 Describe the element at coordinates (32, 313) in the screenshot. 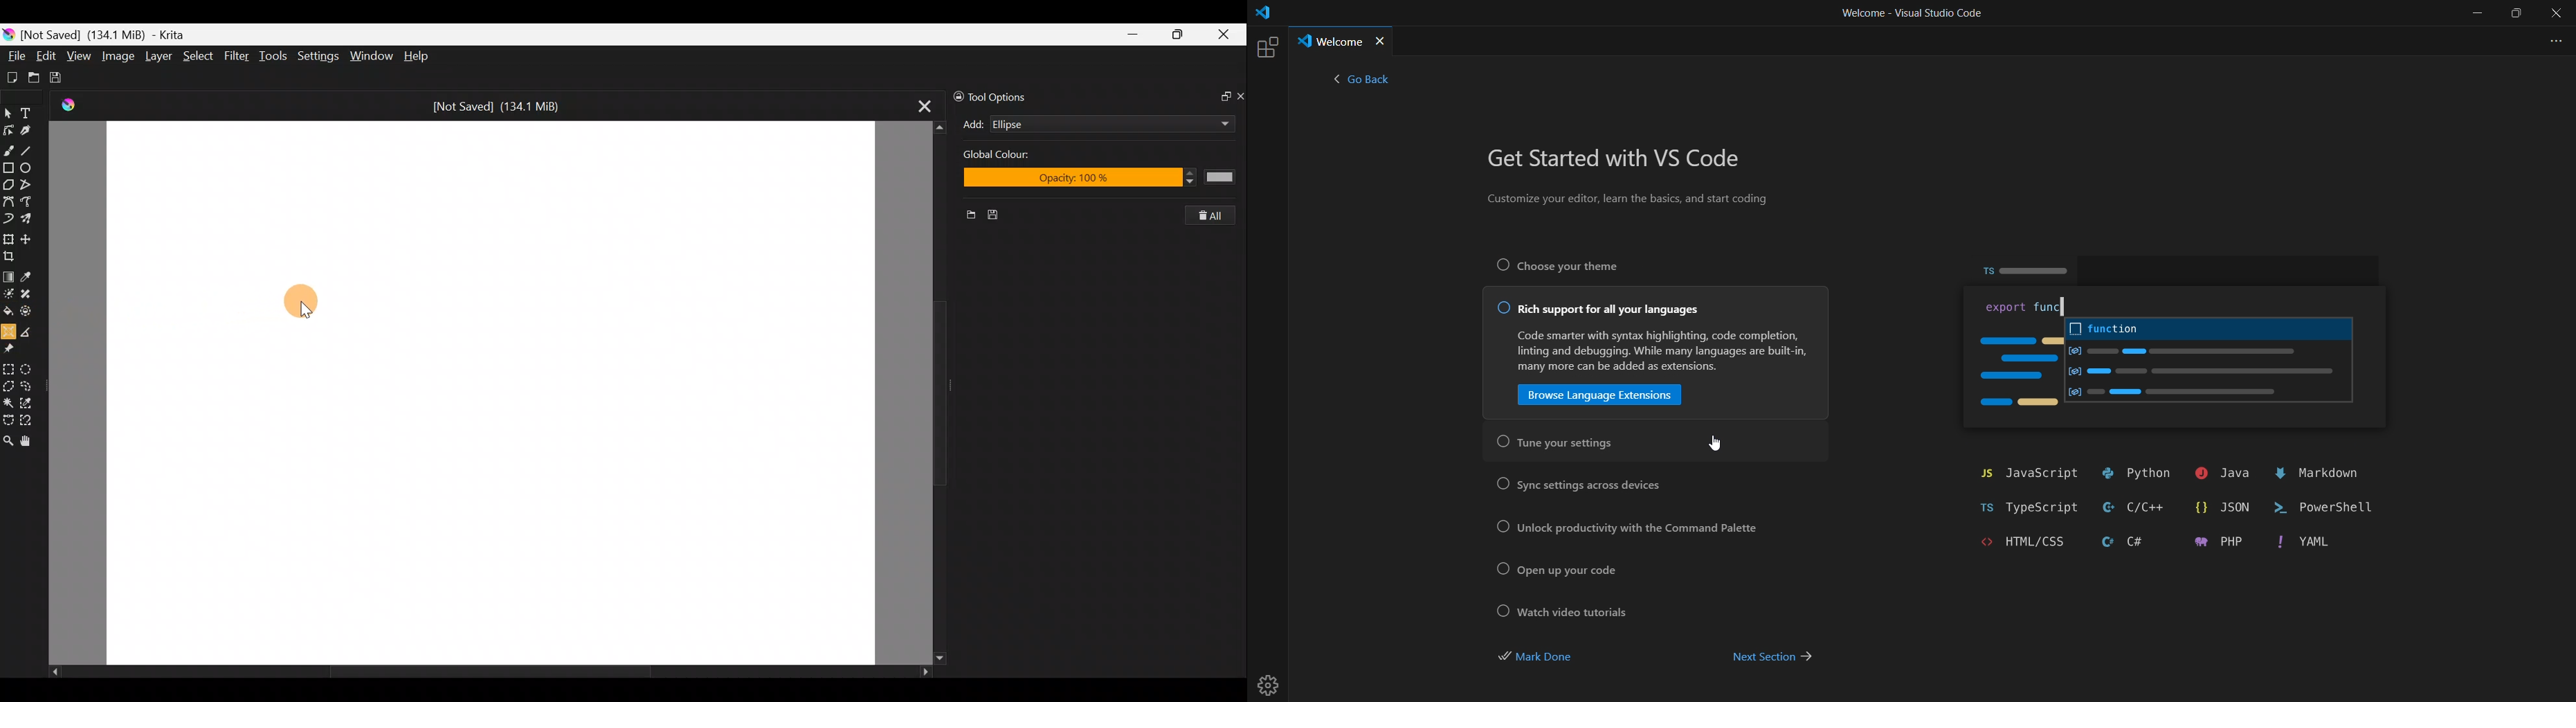

I see `Enclose and fill tool` at that location.